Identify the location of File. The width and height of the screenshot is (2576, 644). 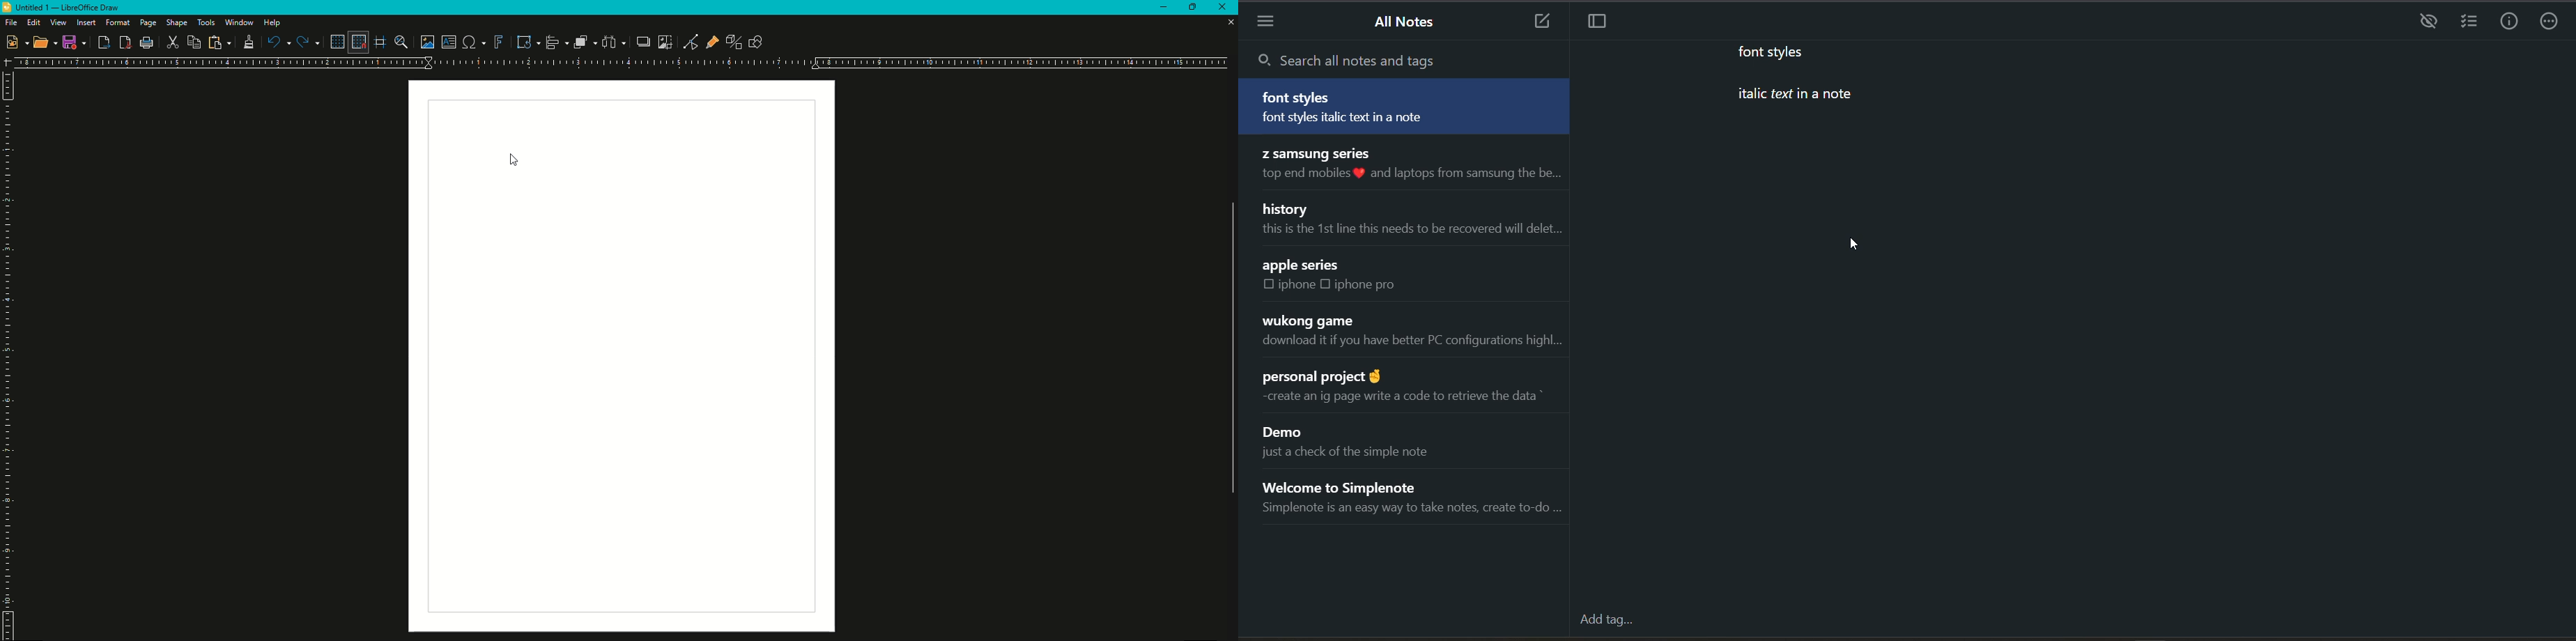
(10, 22).